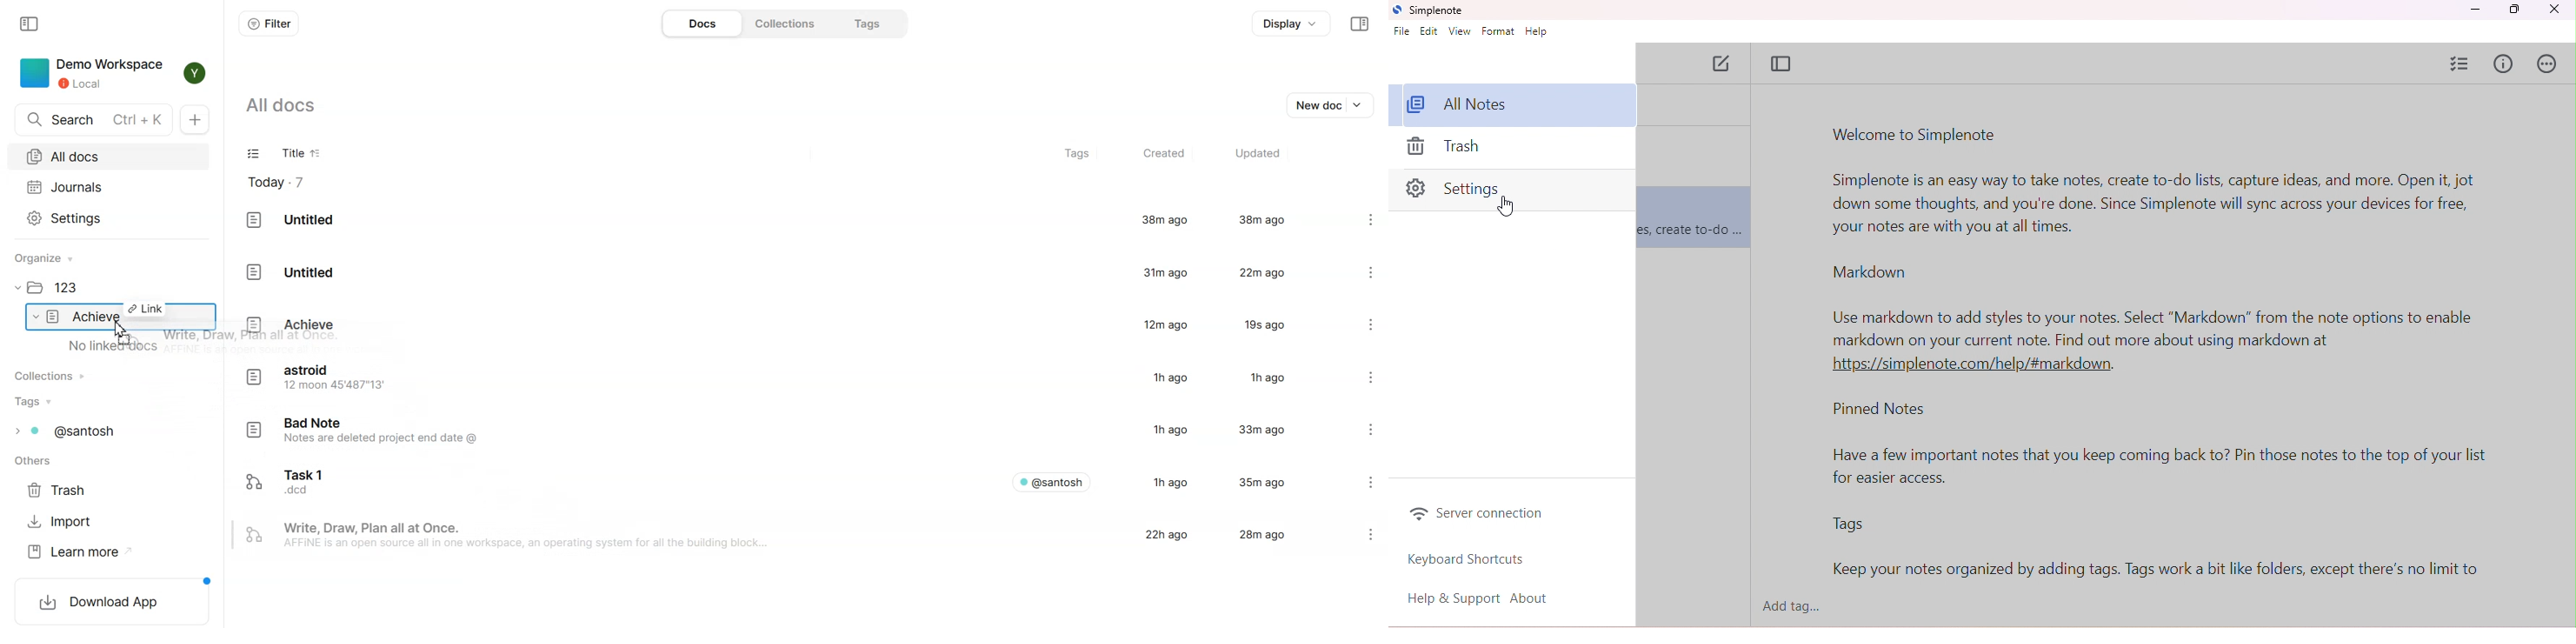 Image resolution: width=2576 pixels, height=644 pixels. Describe the element at coordinates (1430, 32) in the screenshot. I see `edit` at that location.